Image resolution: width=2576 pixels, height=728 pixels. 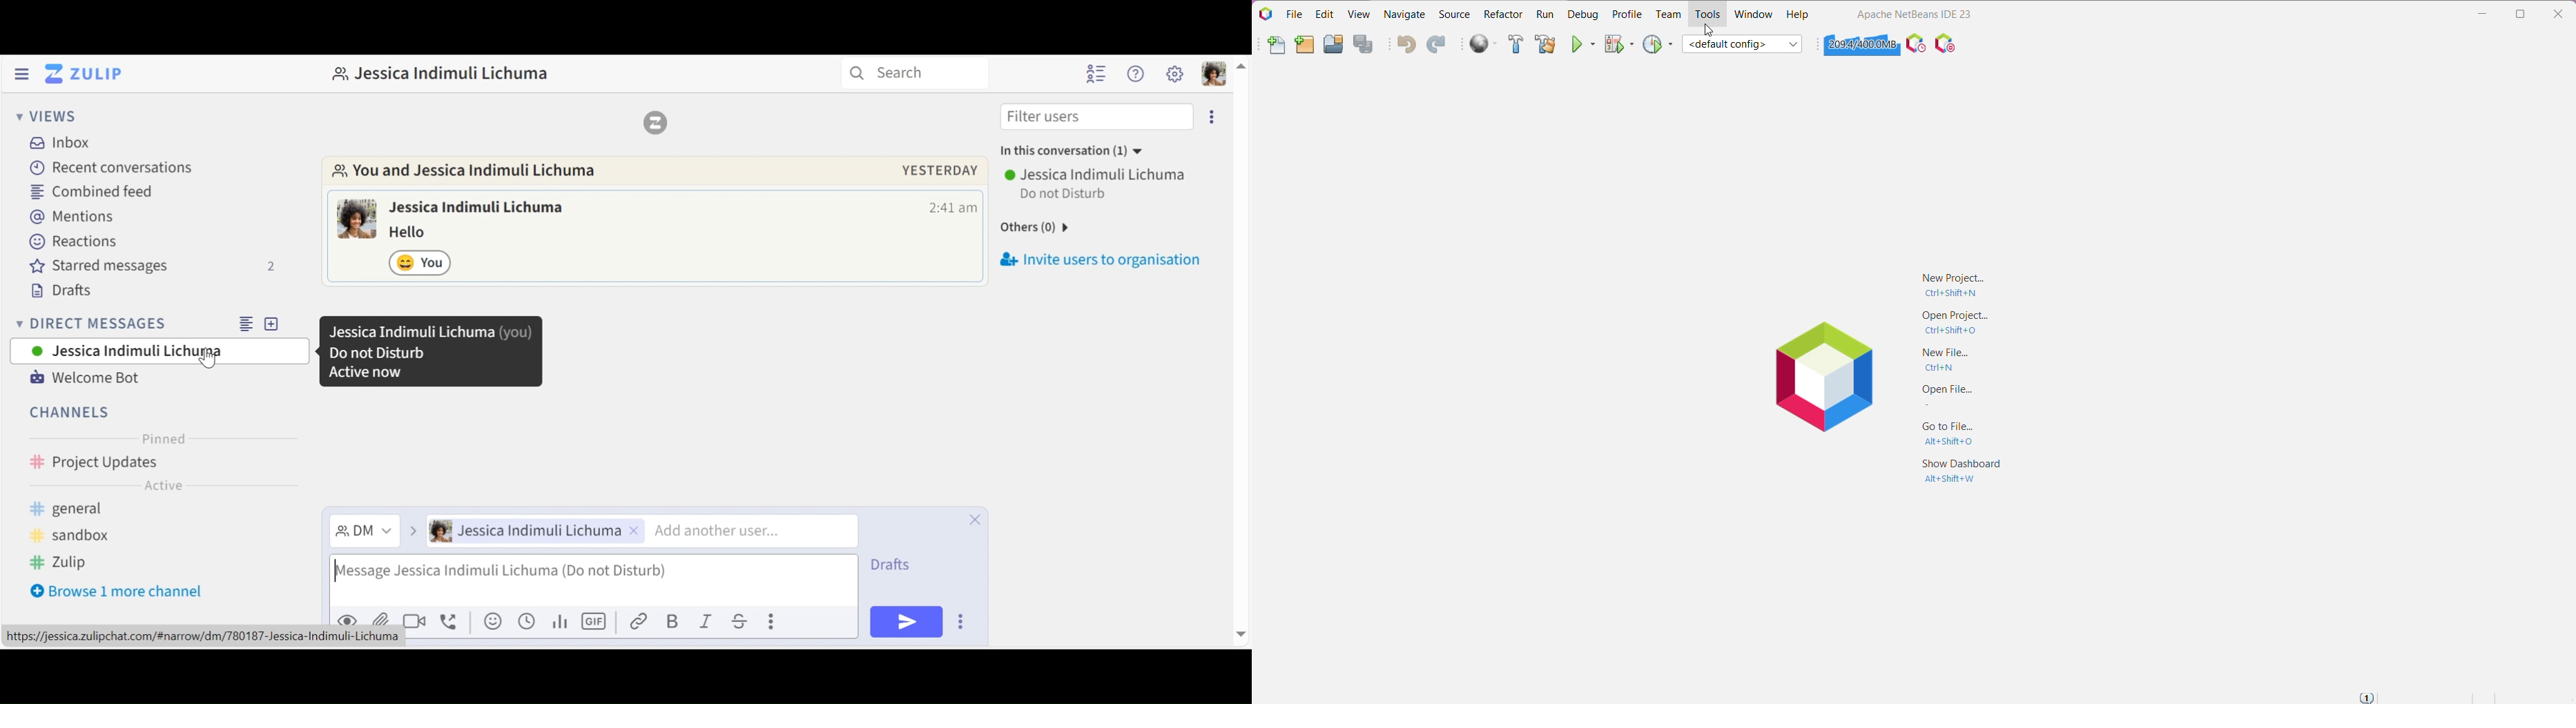 What do you see at coordinates (21, 74) in the screenshot?
I see `Hide Left Sidebar` at bounding box center [21, 74].